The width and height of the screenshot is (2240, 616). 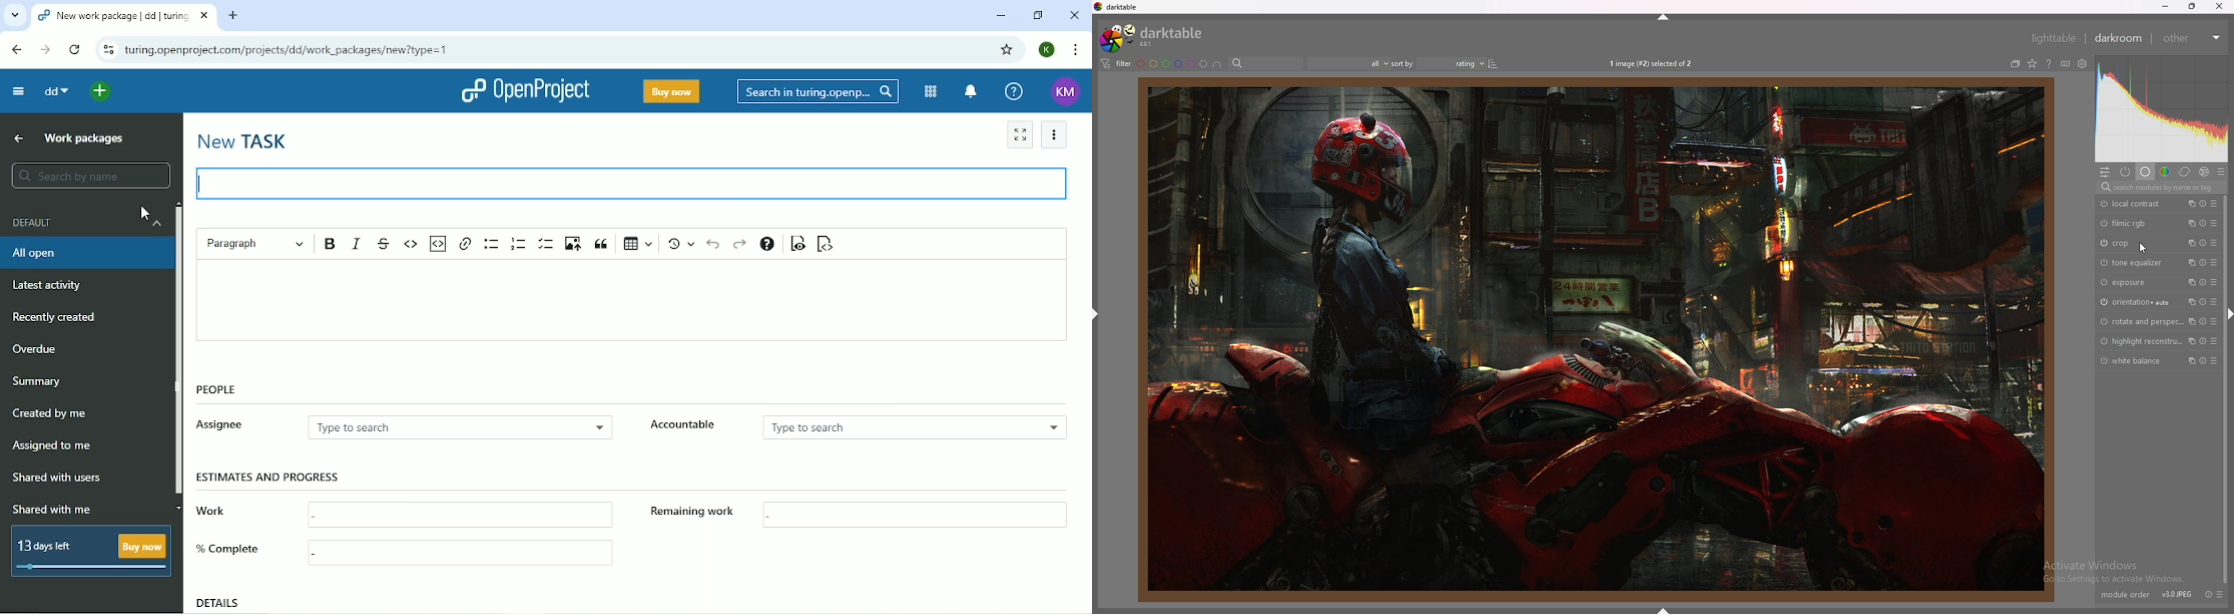 What do you see at coordinates (919, 516) in the screenshot?
I see `box` at bounding box center [919, 516].